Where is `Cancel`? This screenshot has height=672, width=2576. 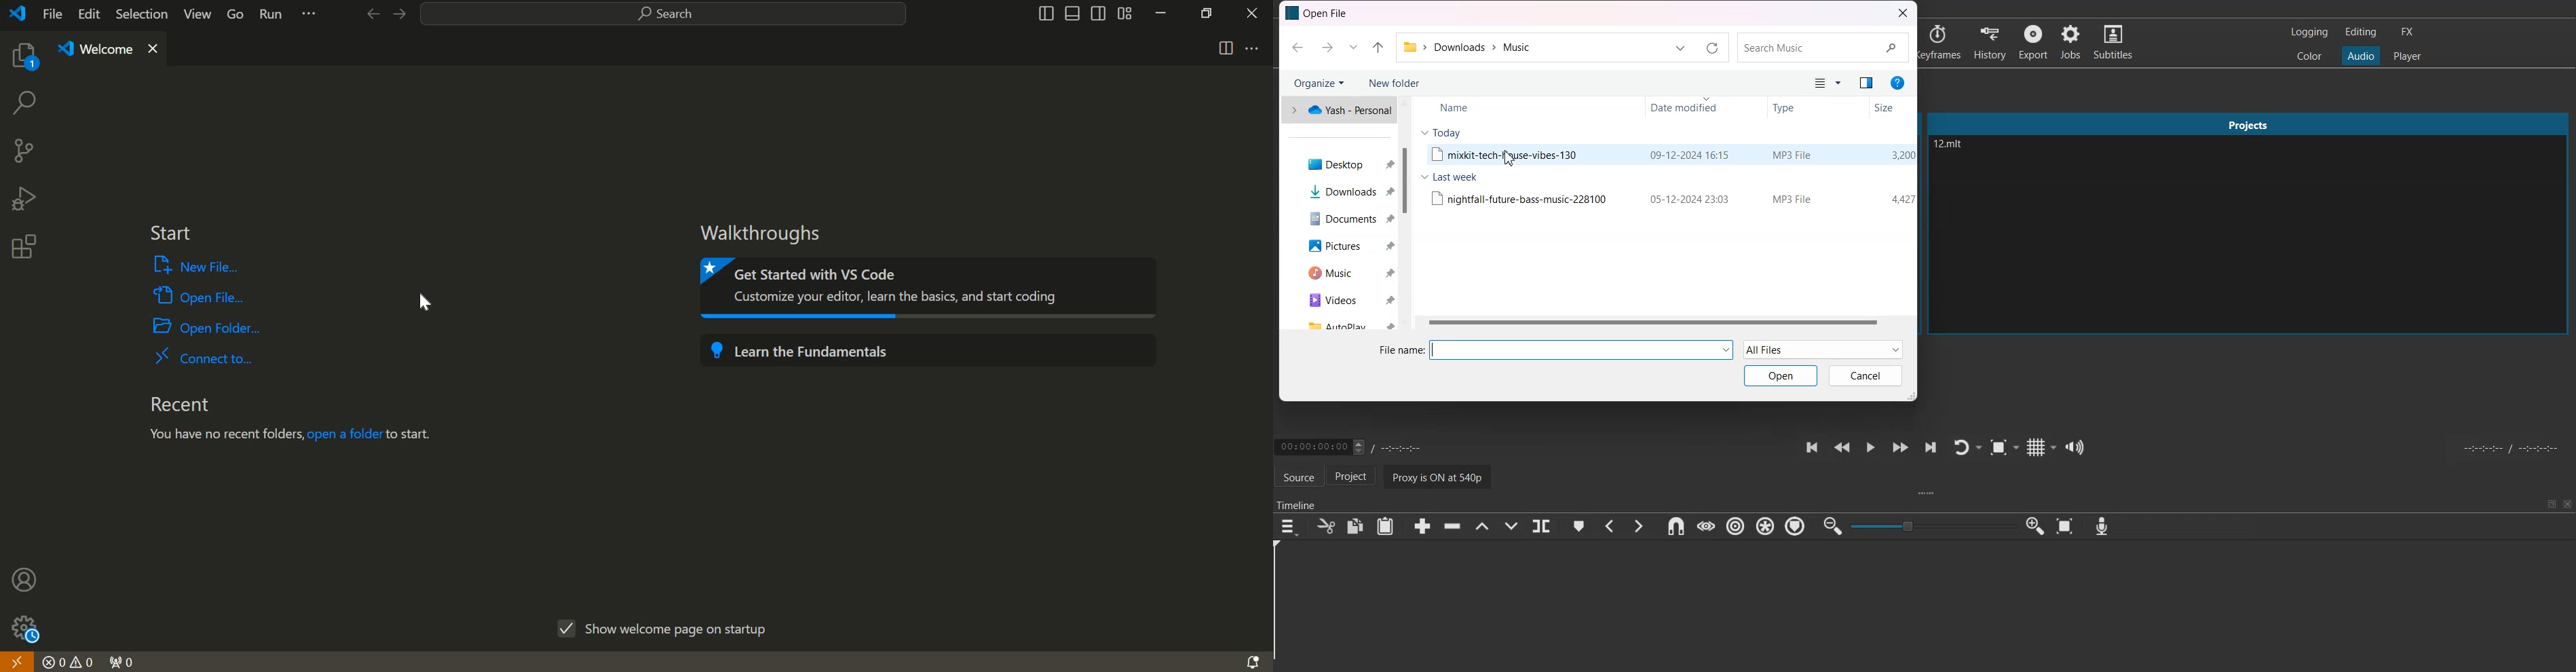 Cancel is located at coordinates (1865, 375).